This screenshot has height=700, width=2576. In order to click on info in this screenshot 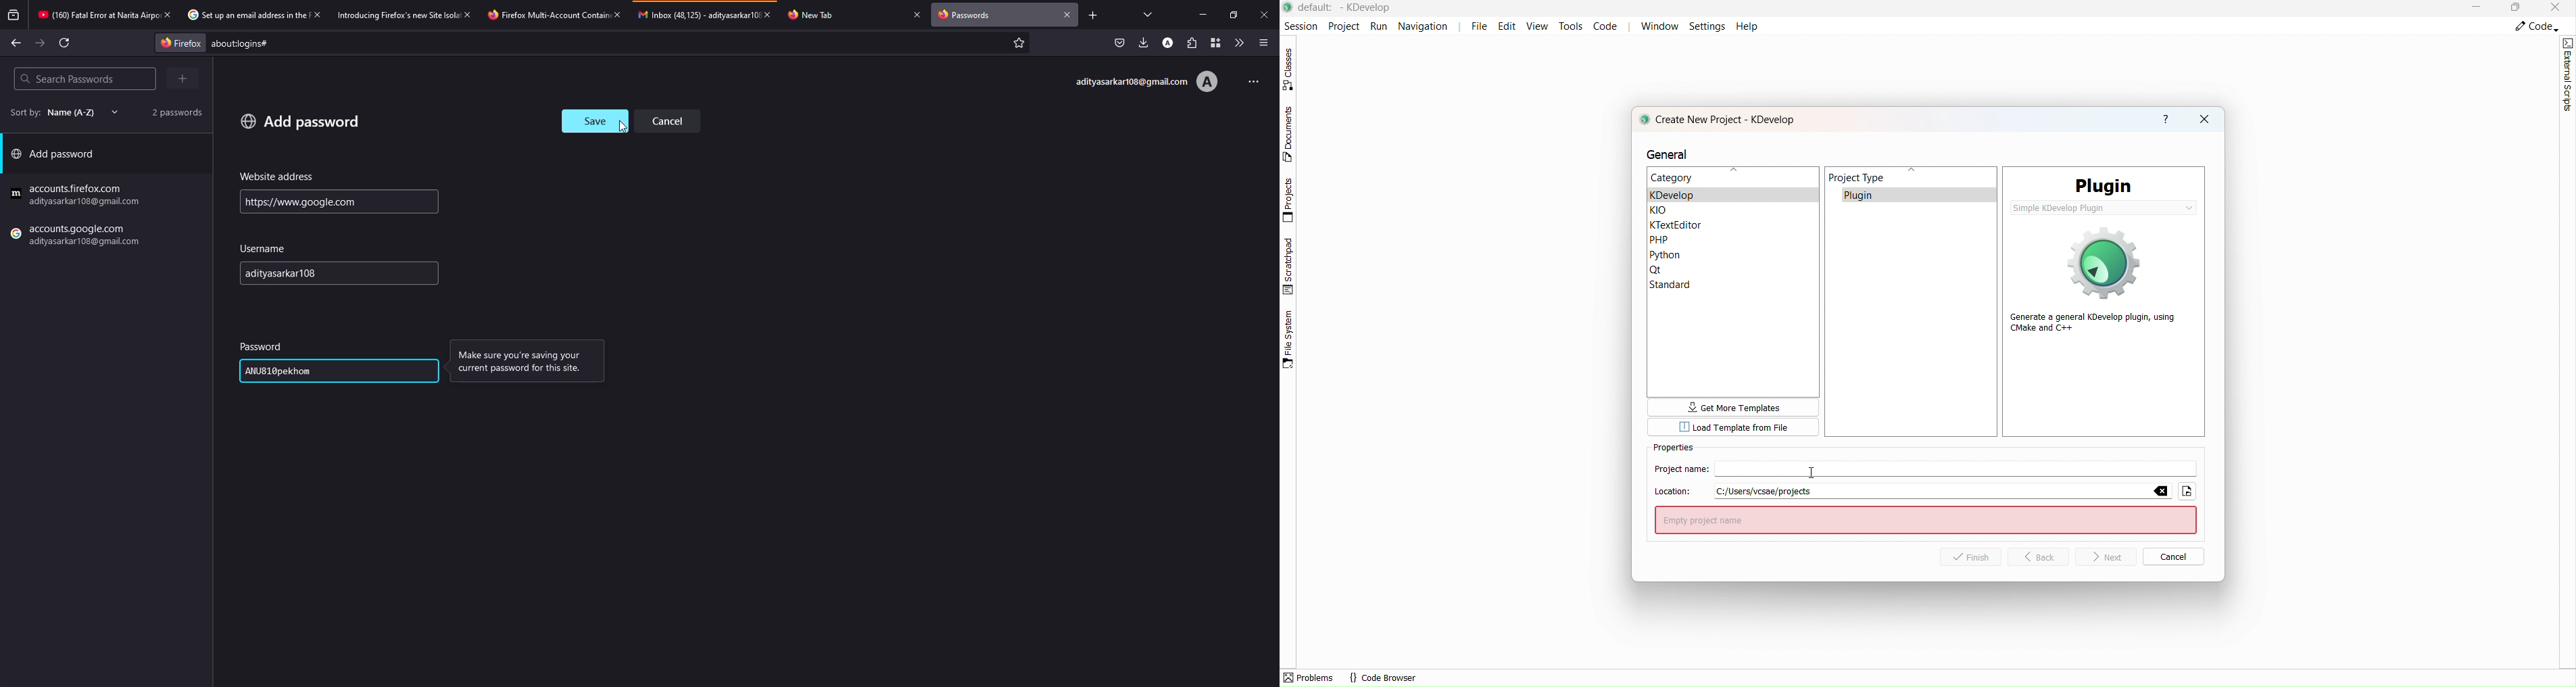, I will do `click(525, 364)`.